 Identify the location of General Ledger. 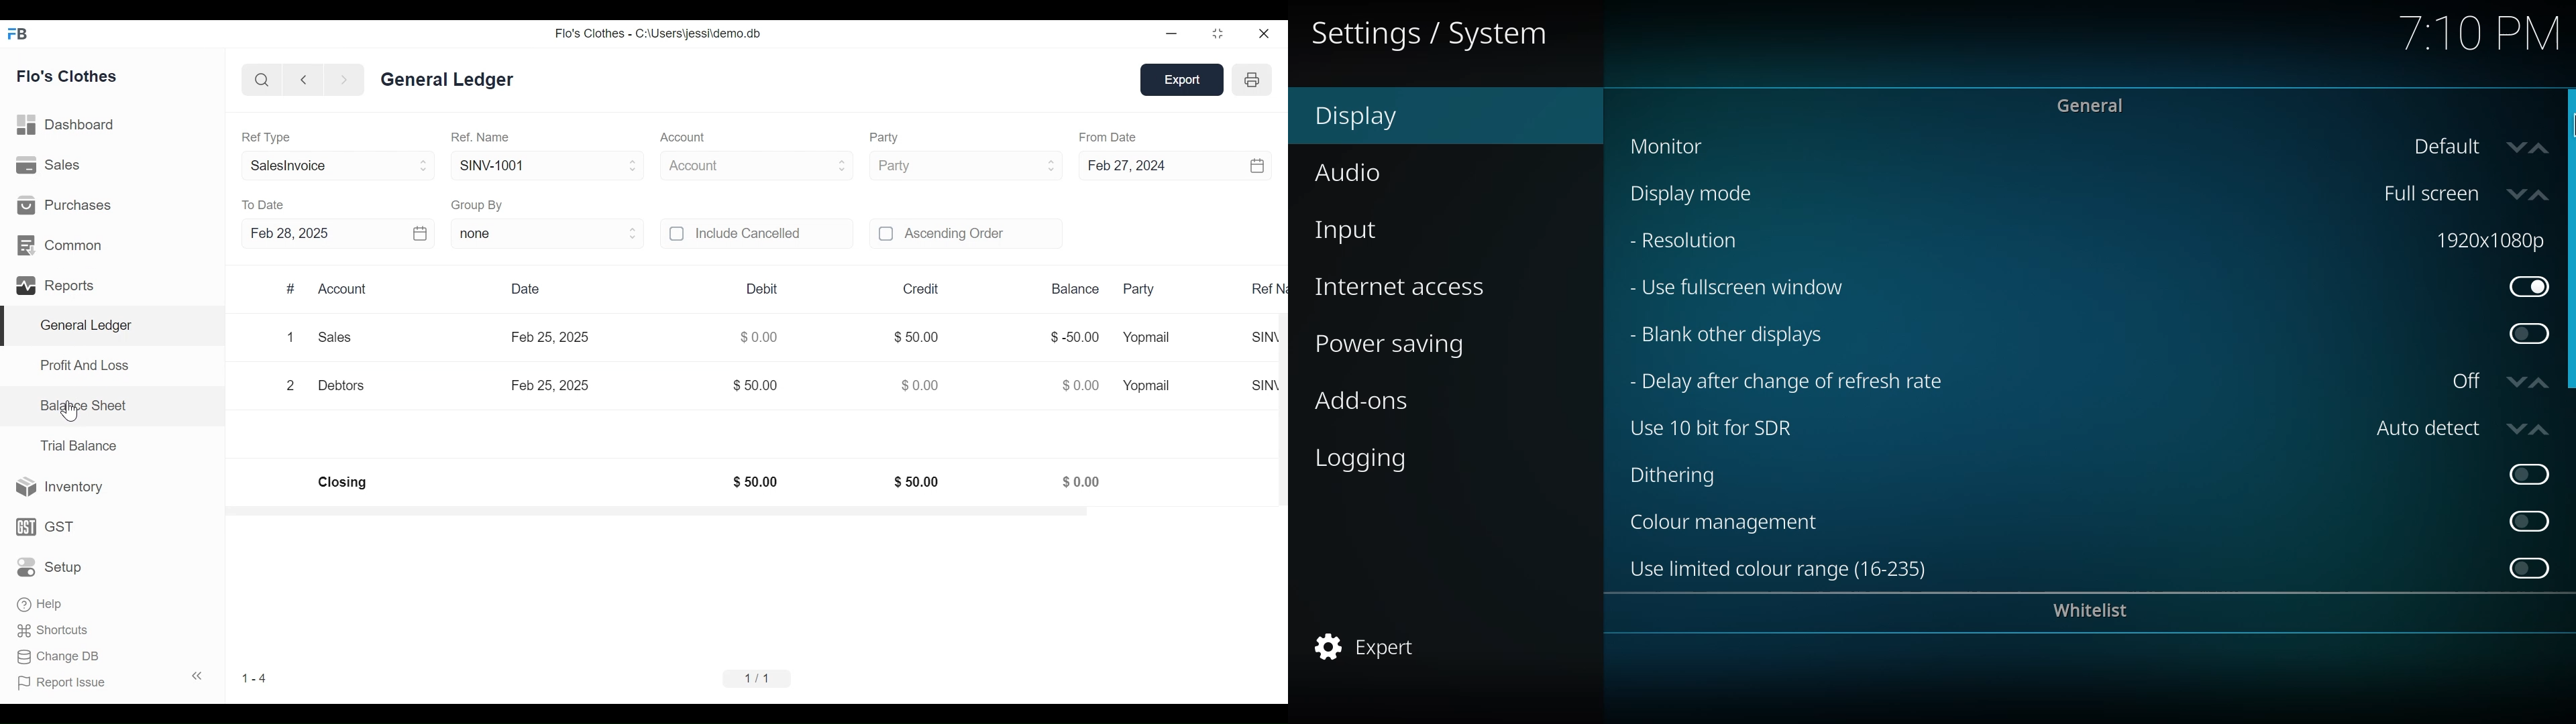
(86, 327).